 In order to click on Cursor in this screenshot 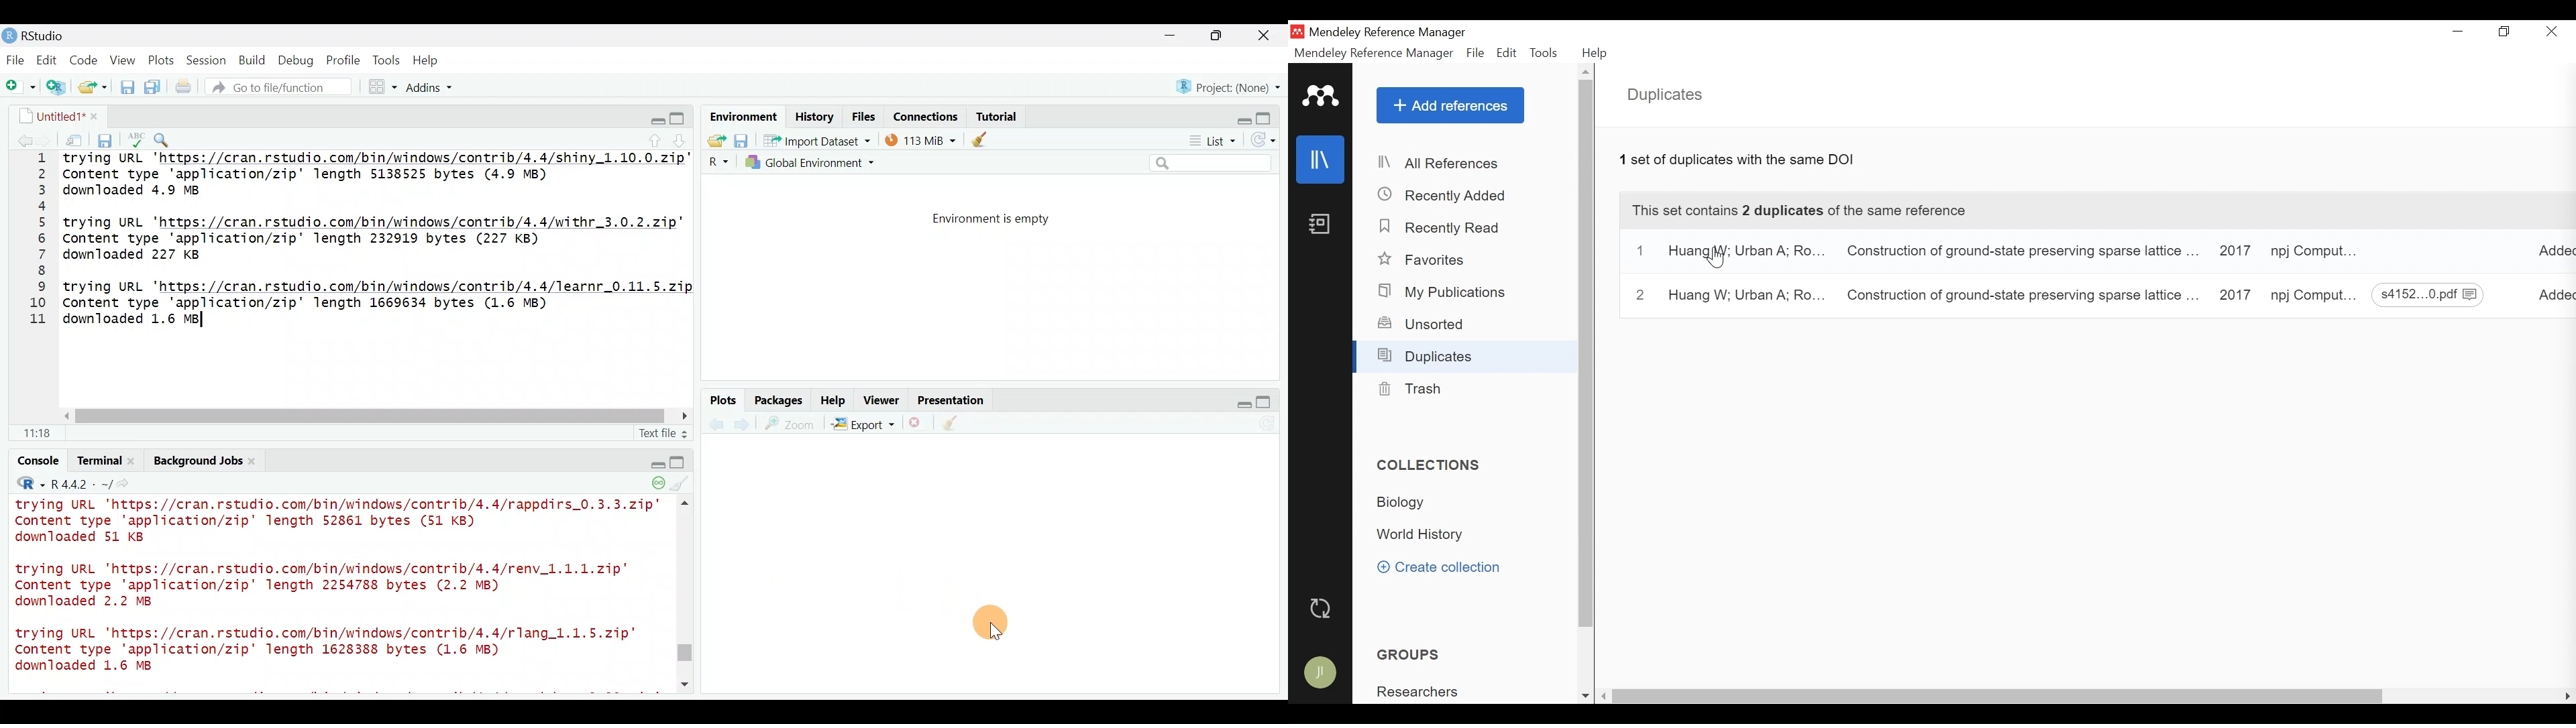, I will do `click(996, 623)`.